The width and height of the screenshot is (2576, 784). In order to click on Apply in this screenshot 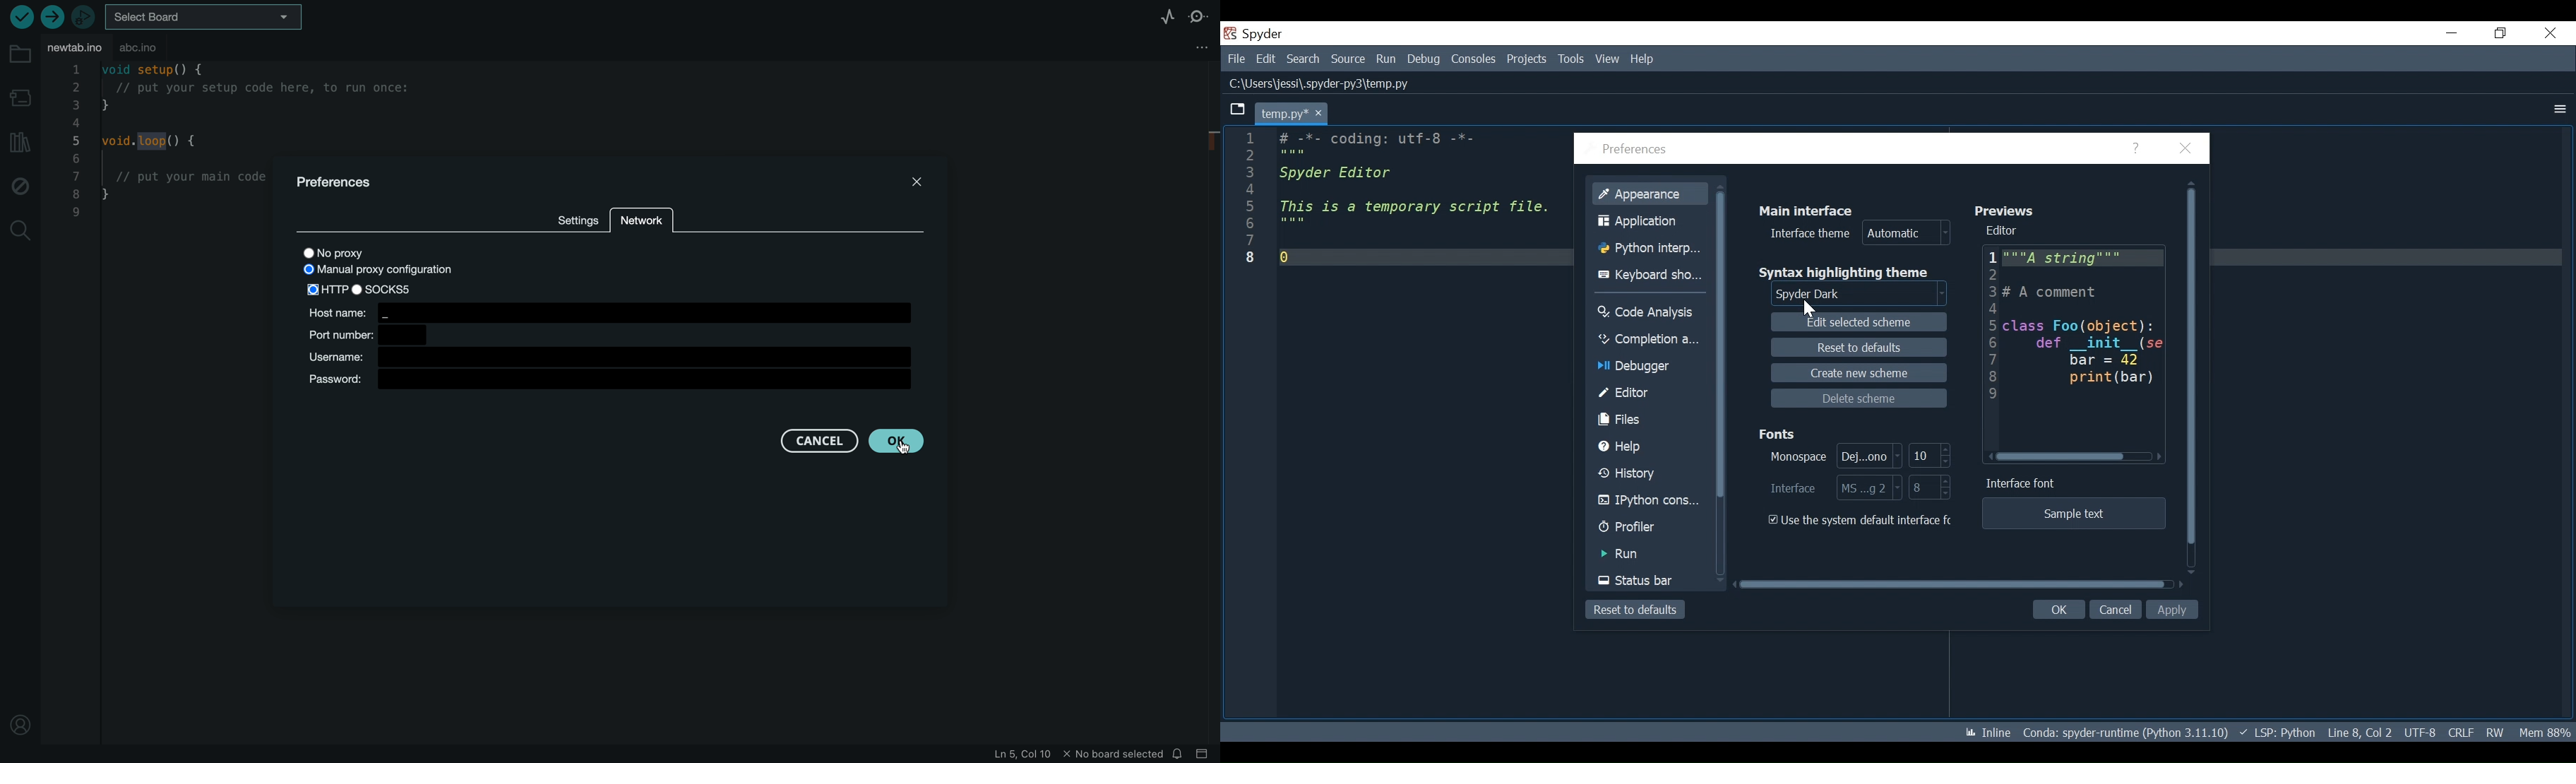, I will do `click(2172, 610)`.